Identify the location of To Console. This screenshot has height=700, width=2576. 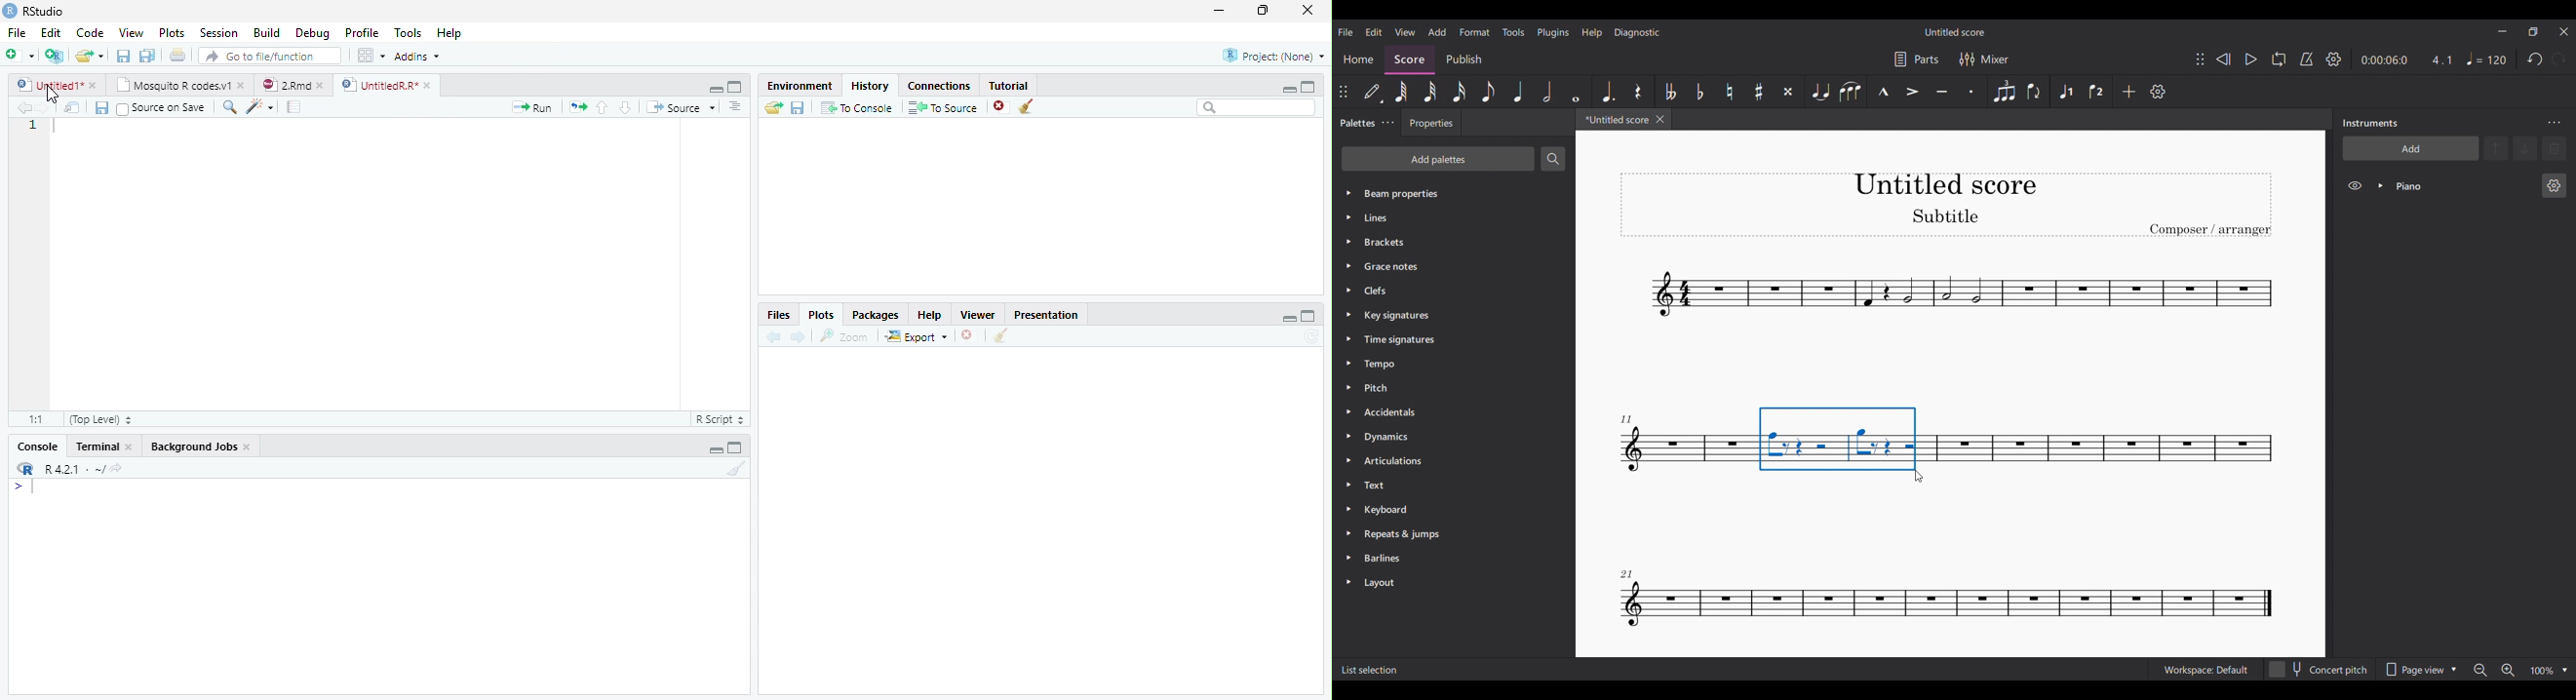
(858, 108).